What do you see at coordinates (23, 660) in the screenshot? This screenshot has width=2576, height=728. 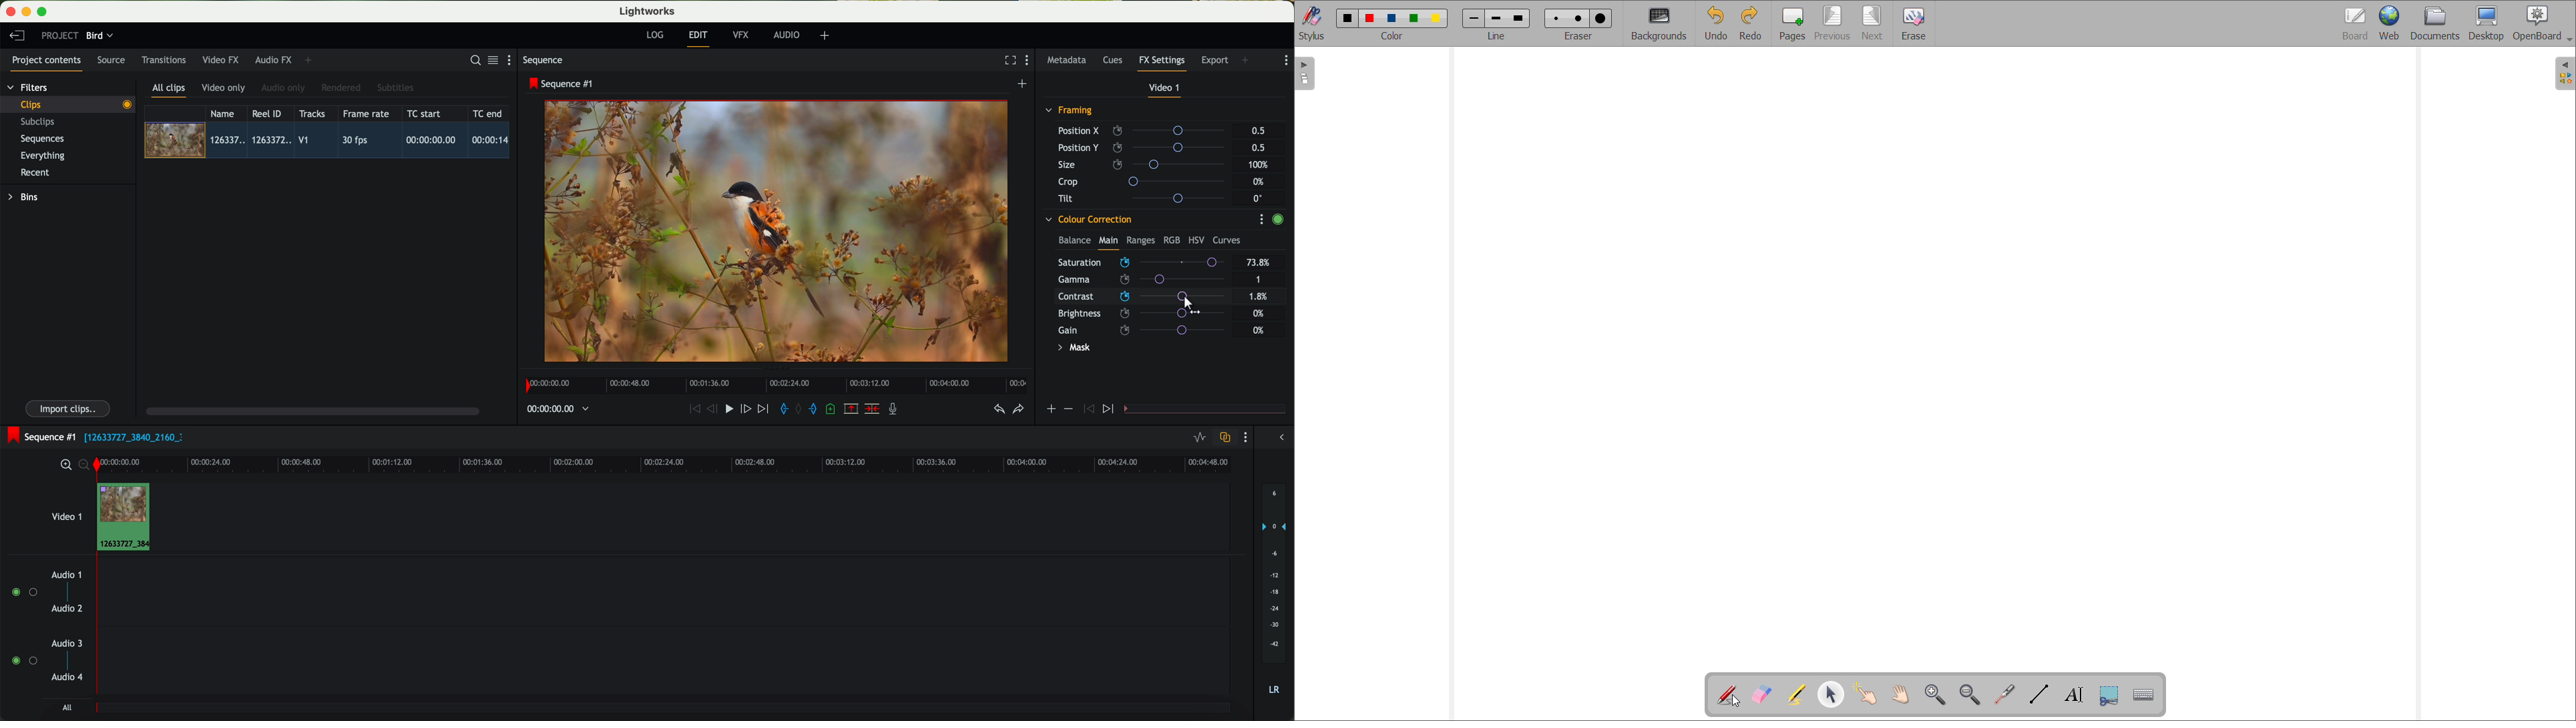 I see `enable audio` at bounding box center [23, 660].